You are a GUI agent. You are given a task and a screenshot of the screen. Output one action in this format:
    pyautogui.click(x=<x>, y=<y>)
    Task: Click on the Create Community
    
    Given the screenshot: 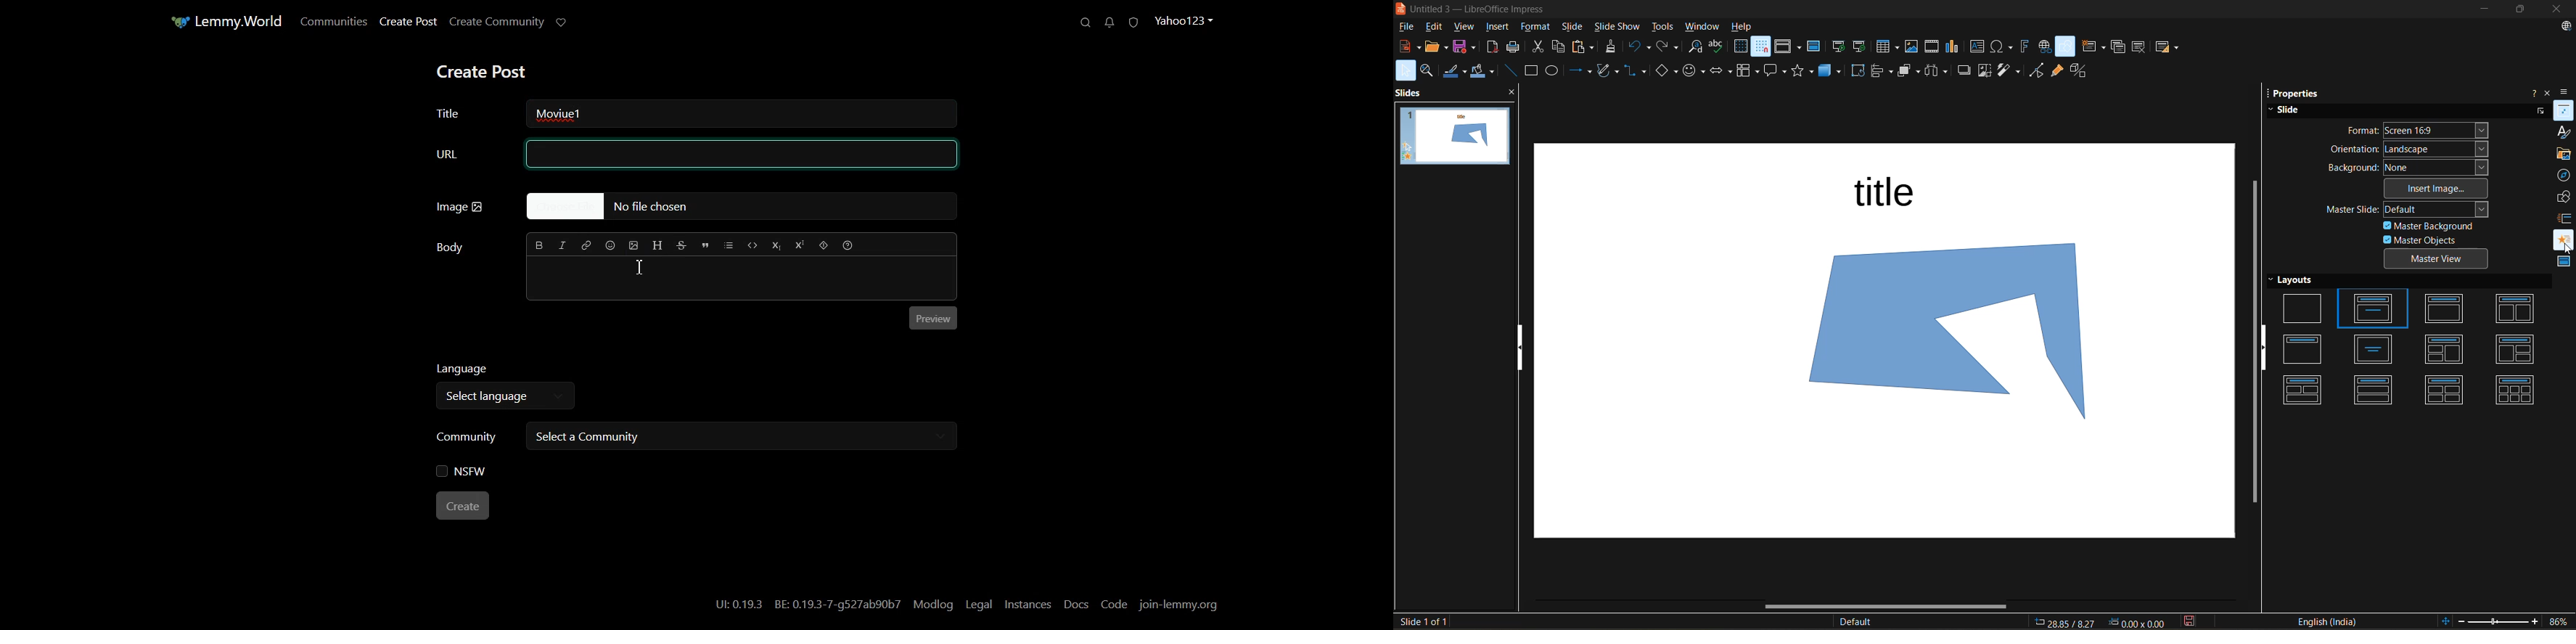 What is the action you would take?
    pyautogui.click(x=498, y=22)
    